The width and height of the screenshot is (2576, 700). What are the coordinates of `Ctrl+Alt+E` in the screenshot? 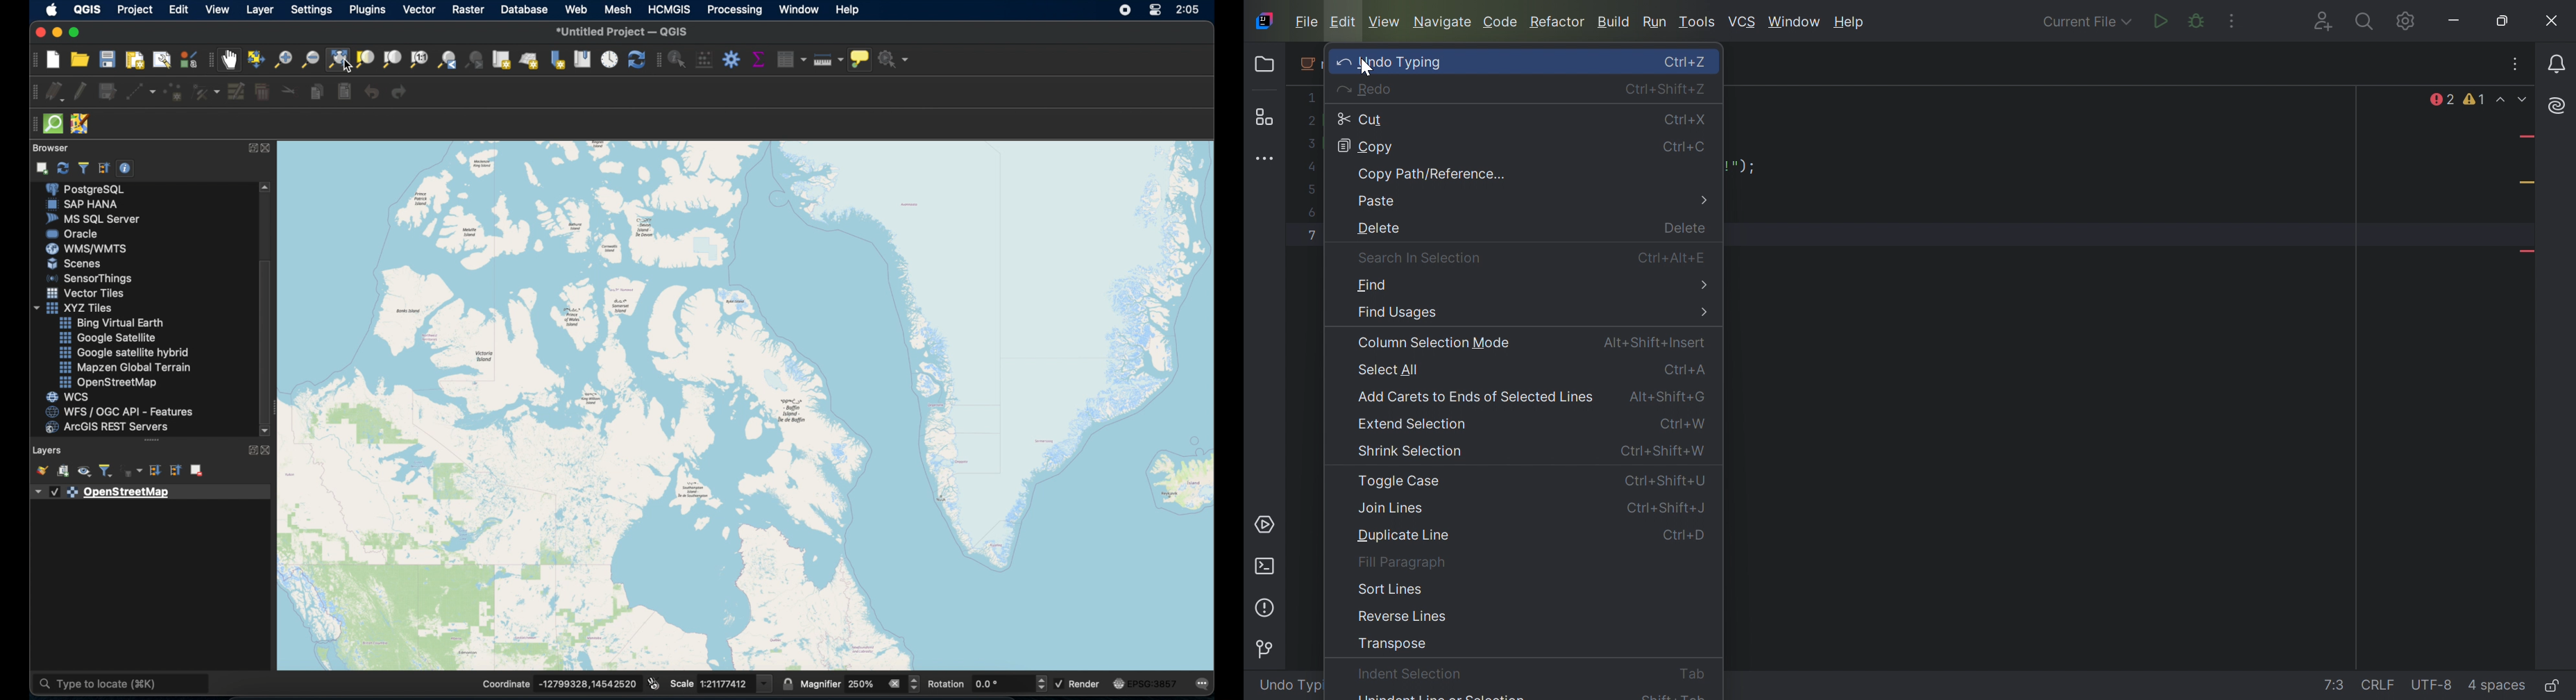 It's located at (1672, 258).